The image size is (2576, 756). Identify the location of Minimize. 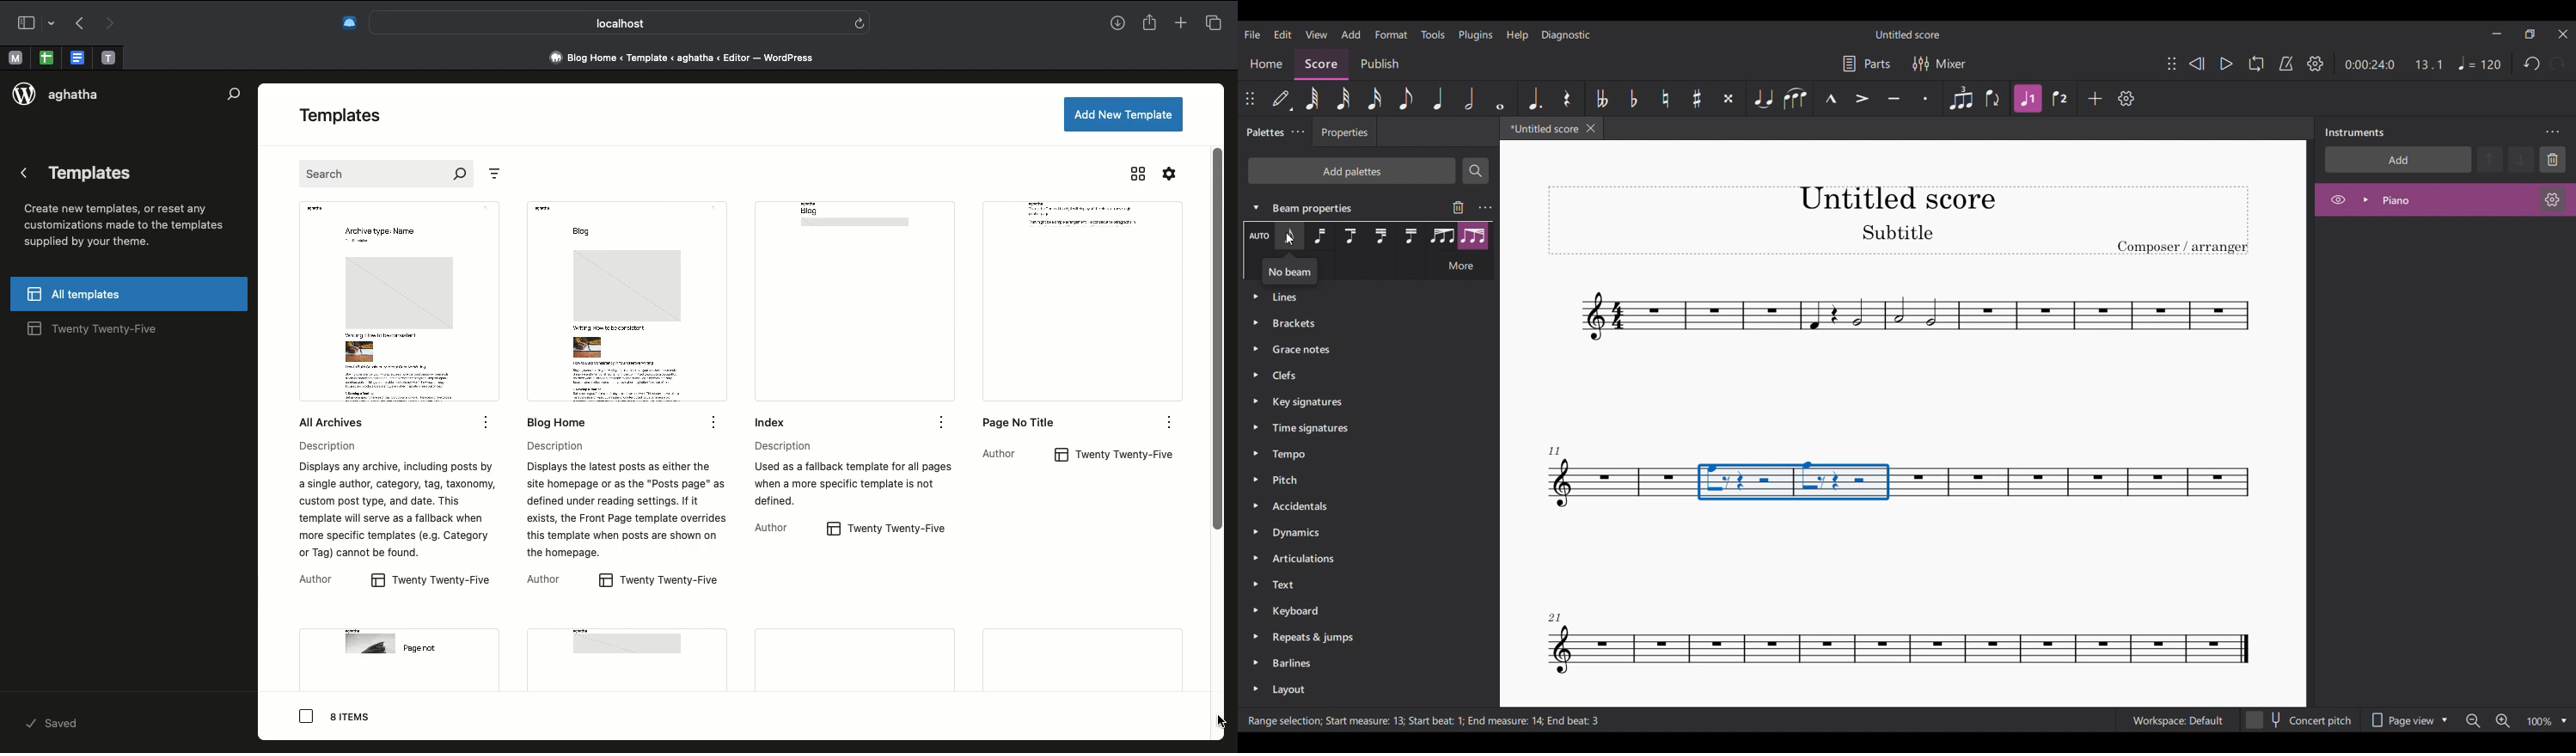
(2498, 33).